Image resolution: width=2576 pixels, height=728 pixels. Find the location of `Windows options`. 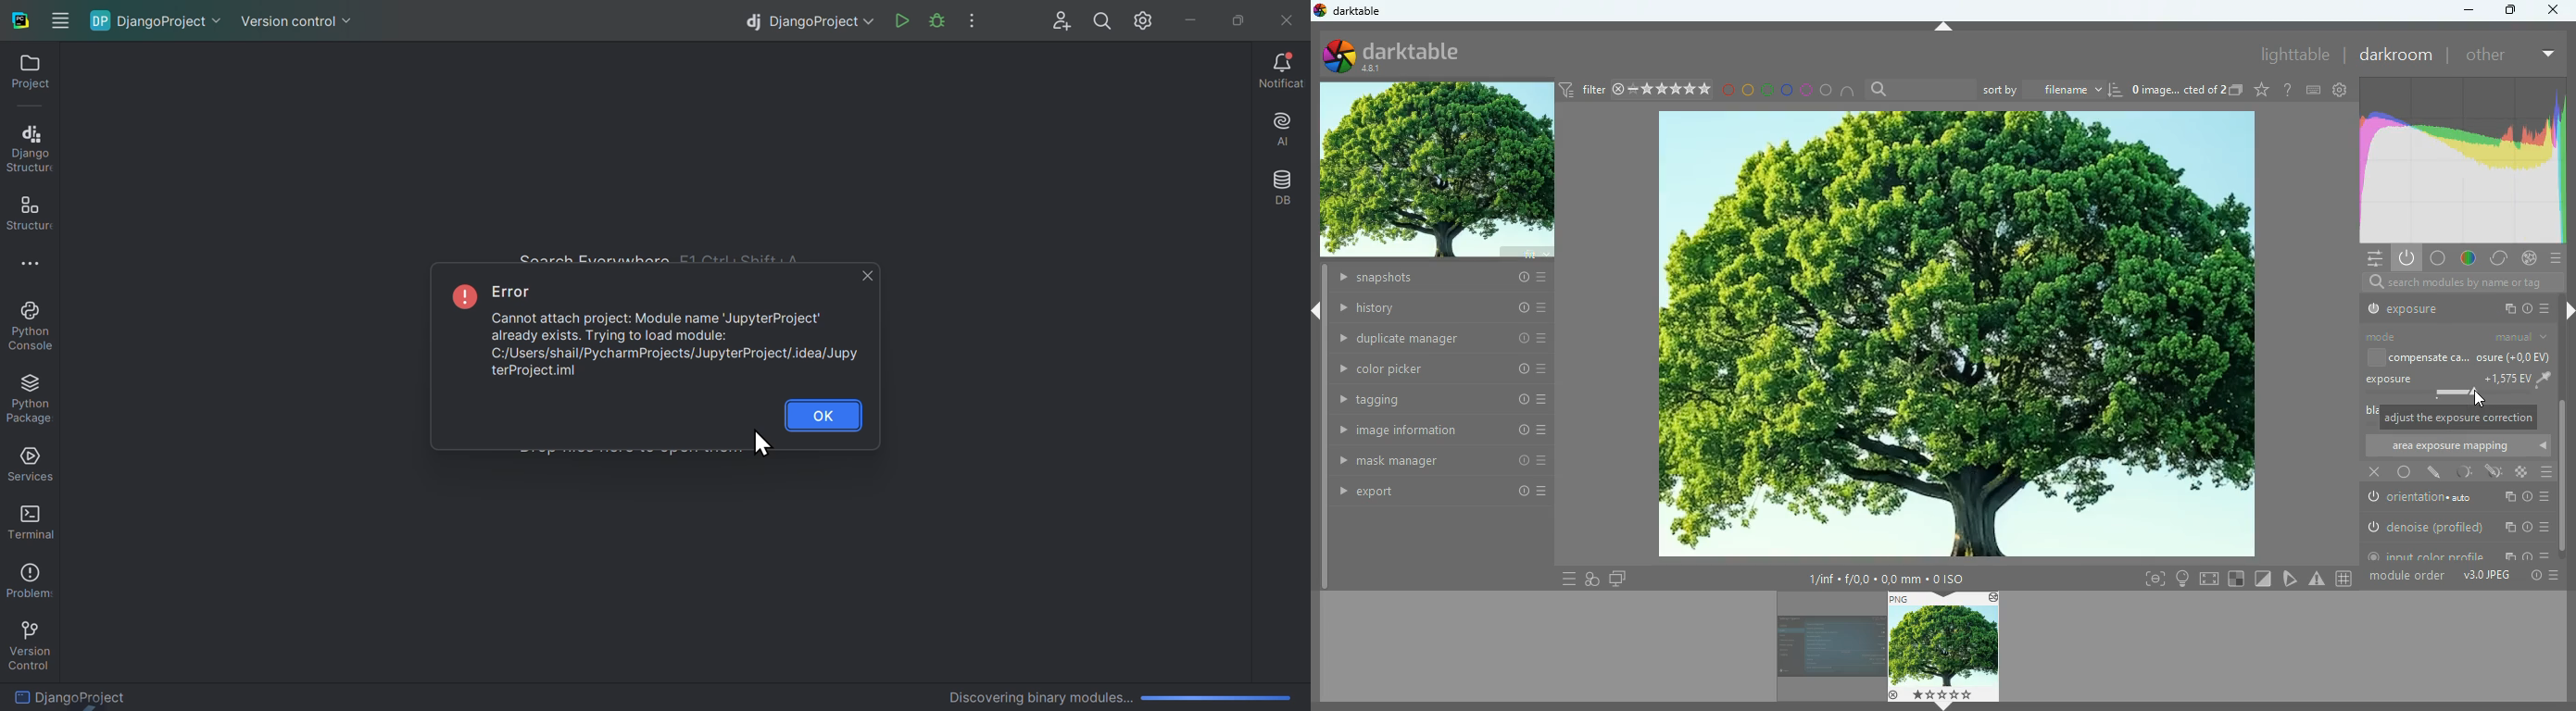

Windows options is located at coordinates (59, 17).